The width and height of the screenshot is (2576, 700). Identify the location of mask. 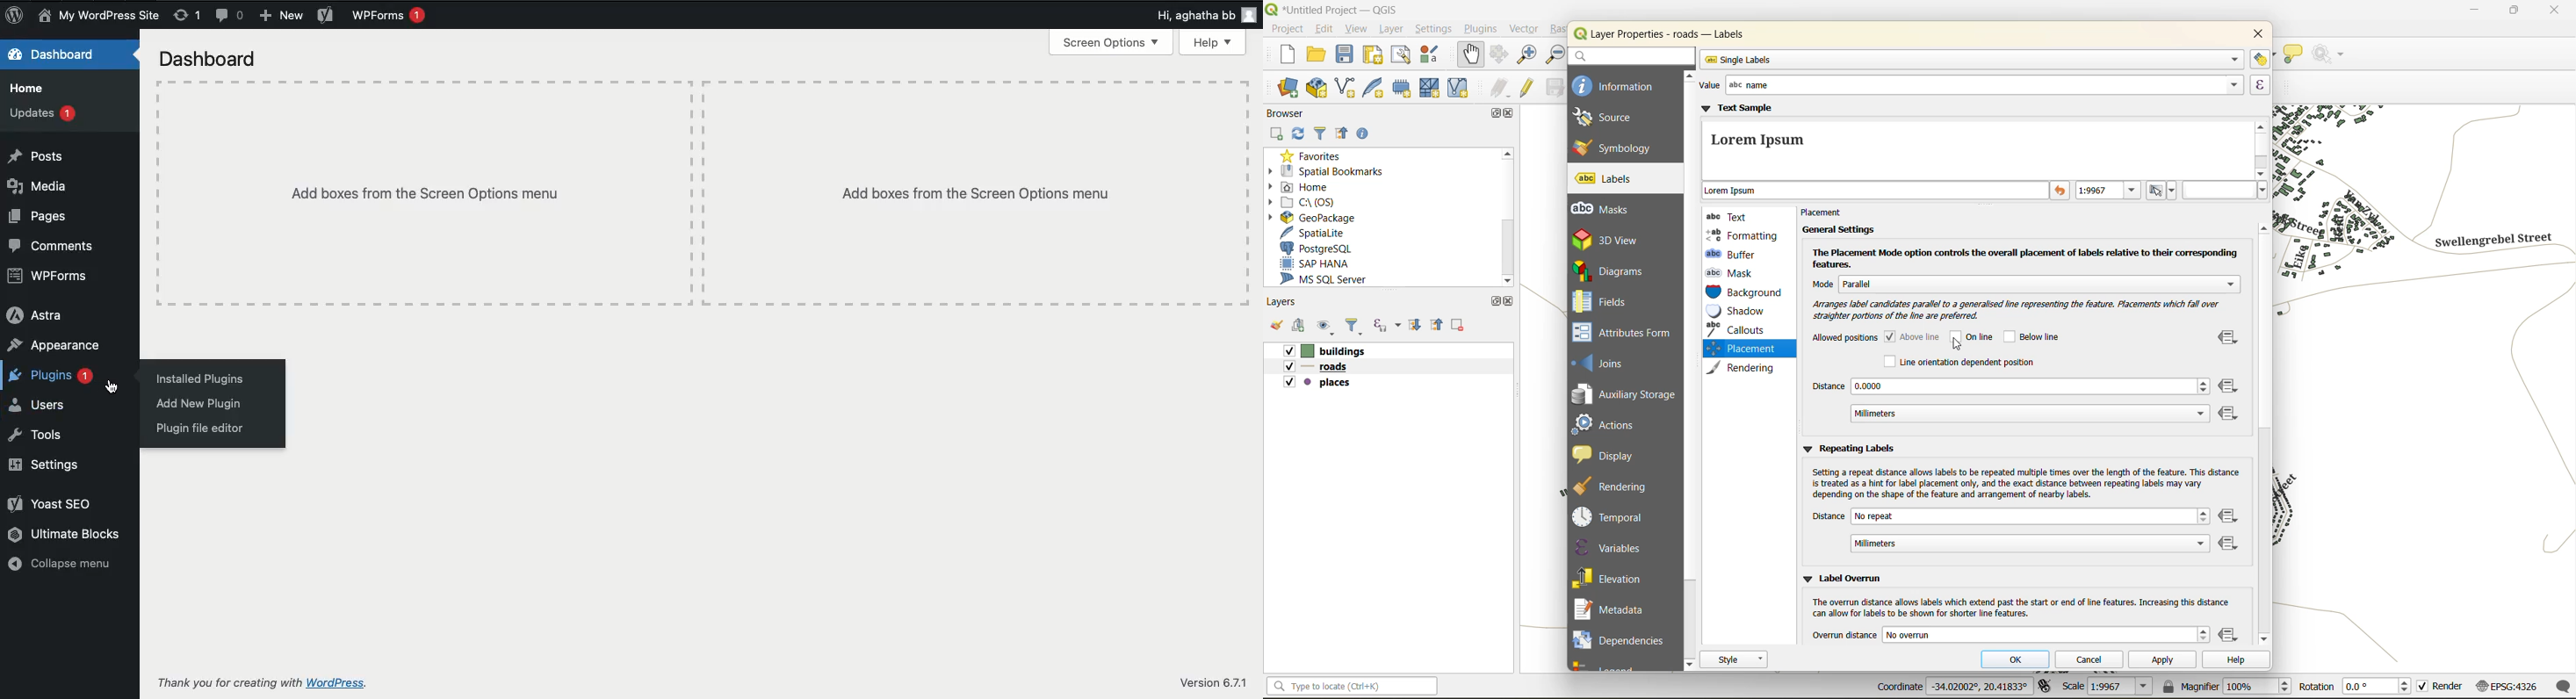
(1734, 273).